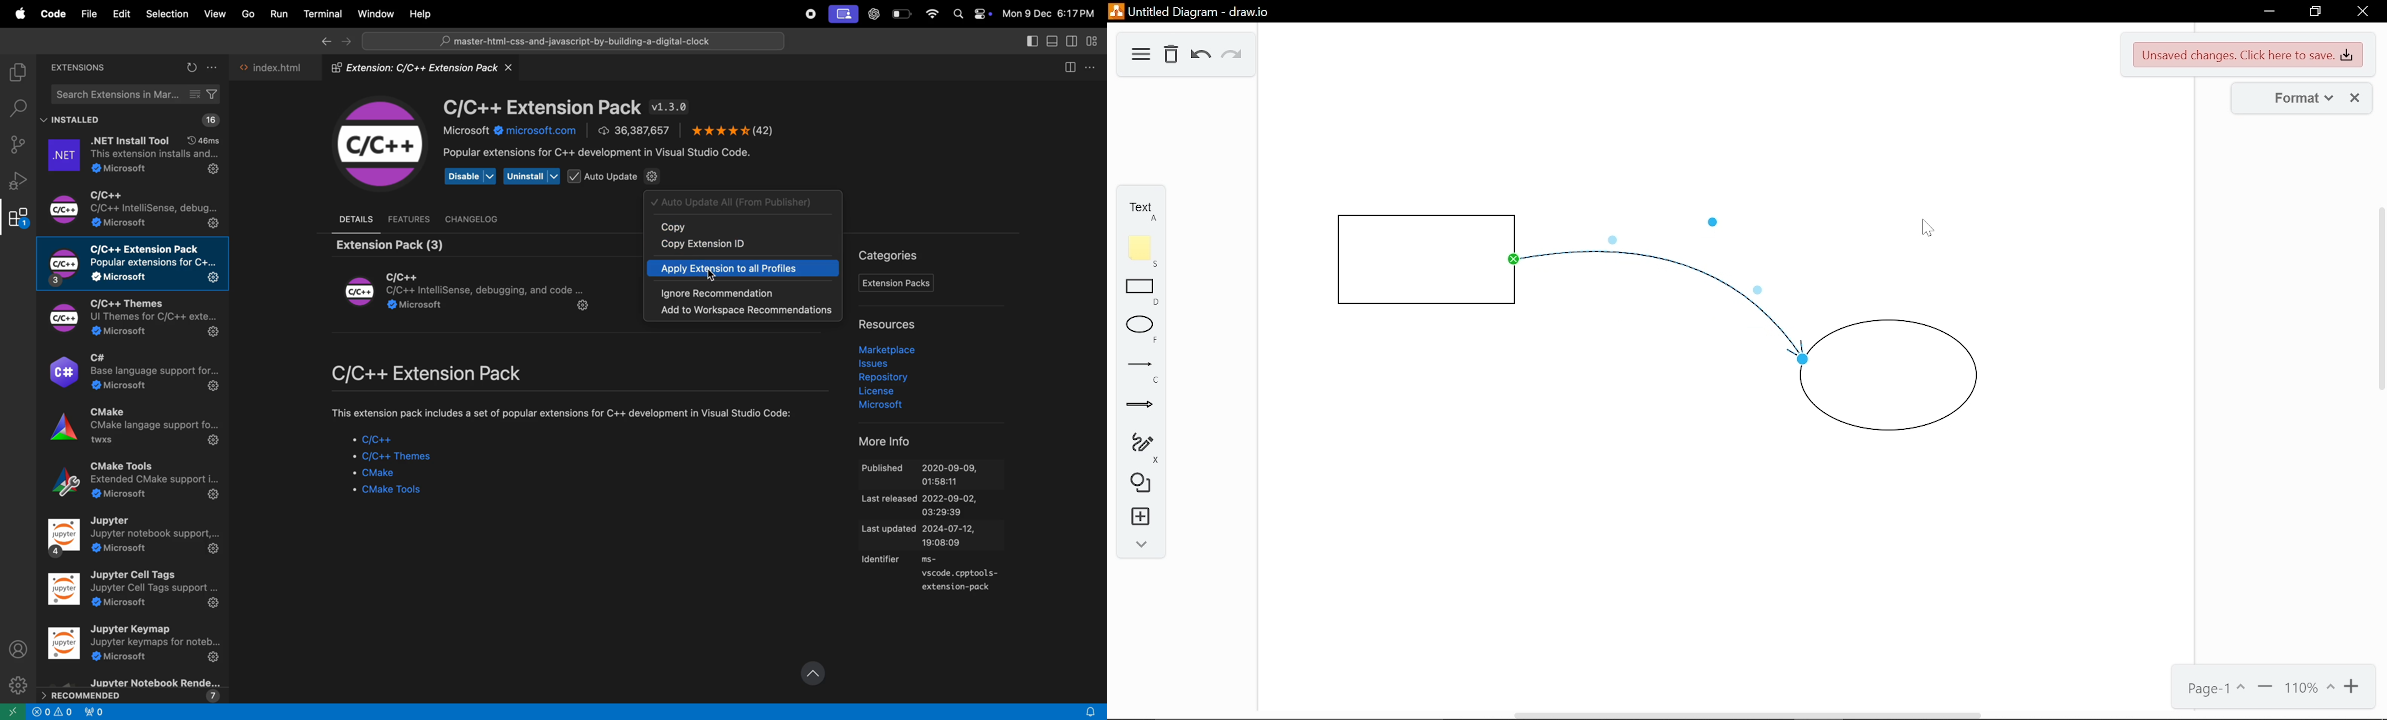 Image resolution: width=2408 pixels, height=728 pixels. Describe the element at coordinates (249, 14) in the screenshot. I see `Go` at that location.